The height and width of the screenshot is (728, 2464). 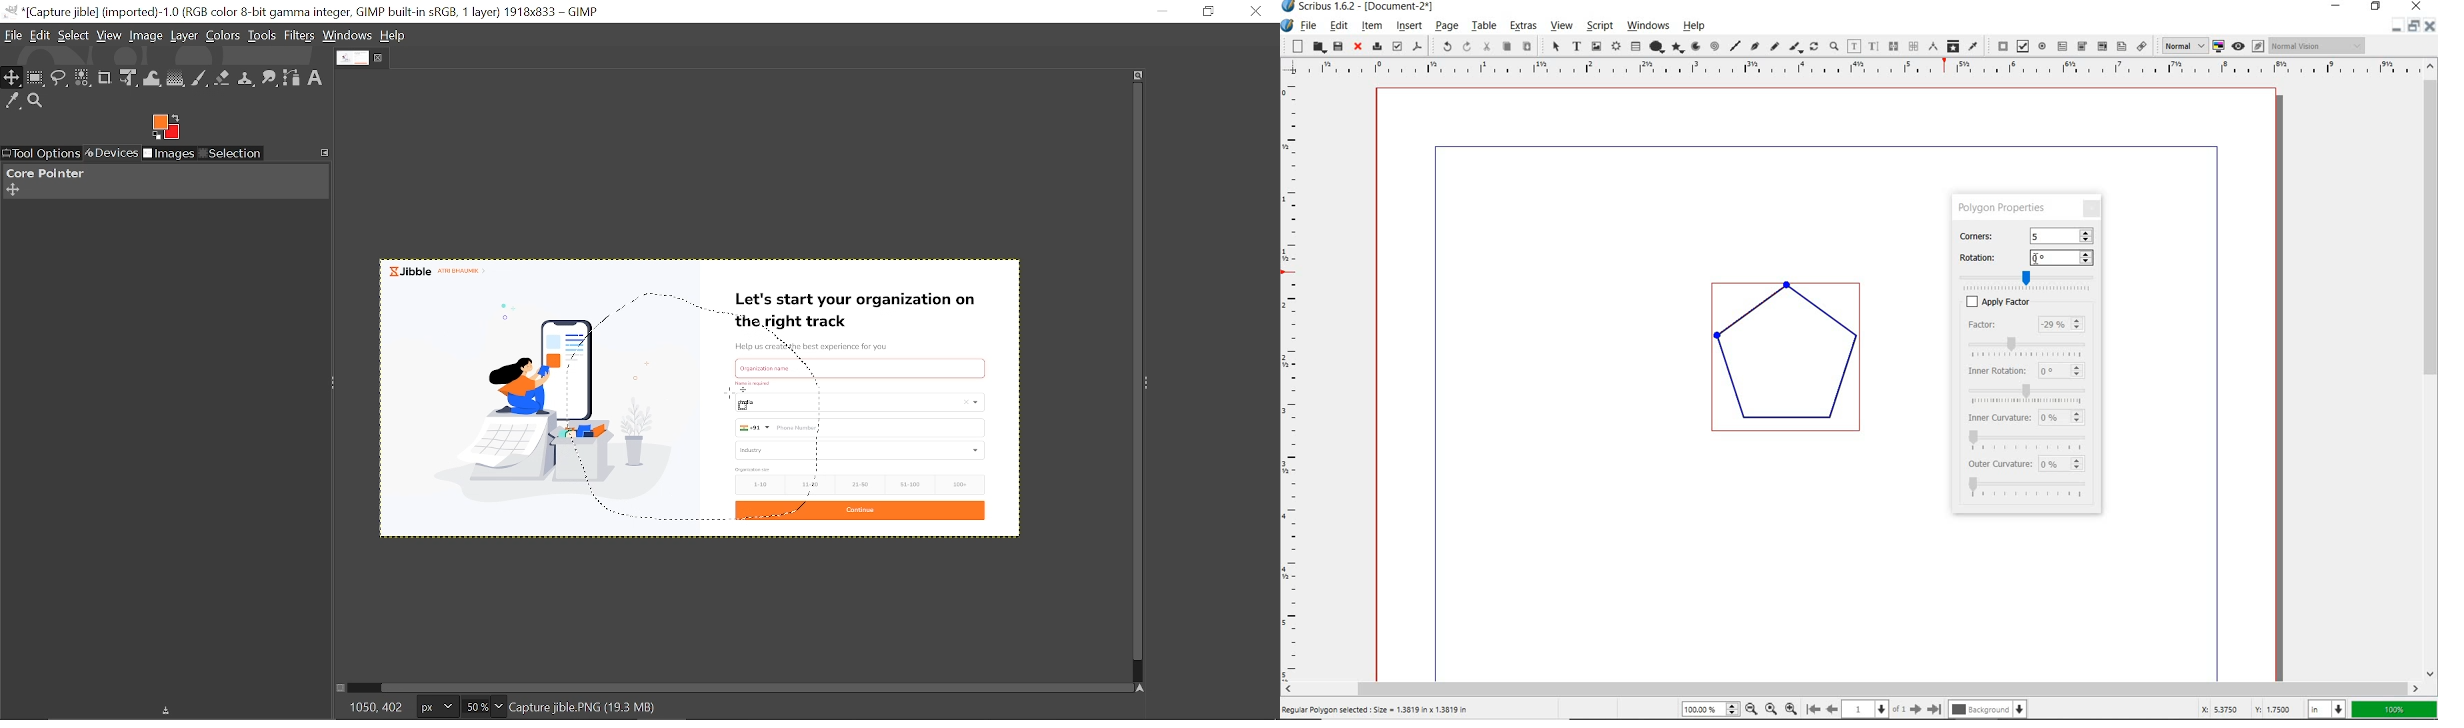 I want to click on copy, so click(x=1508, y=46).